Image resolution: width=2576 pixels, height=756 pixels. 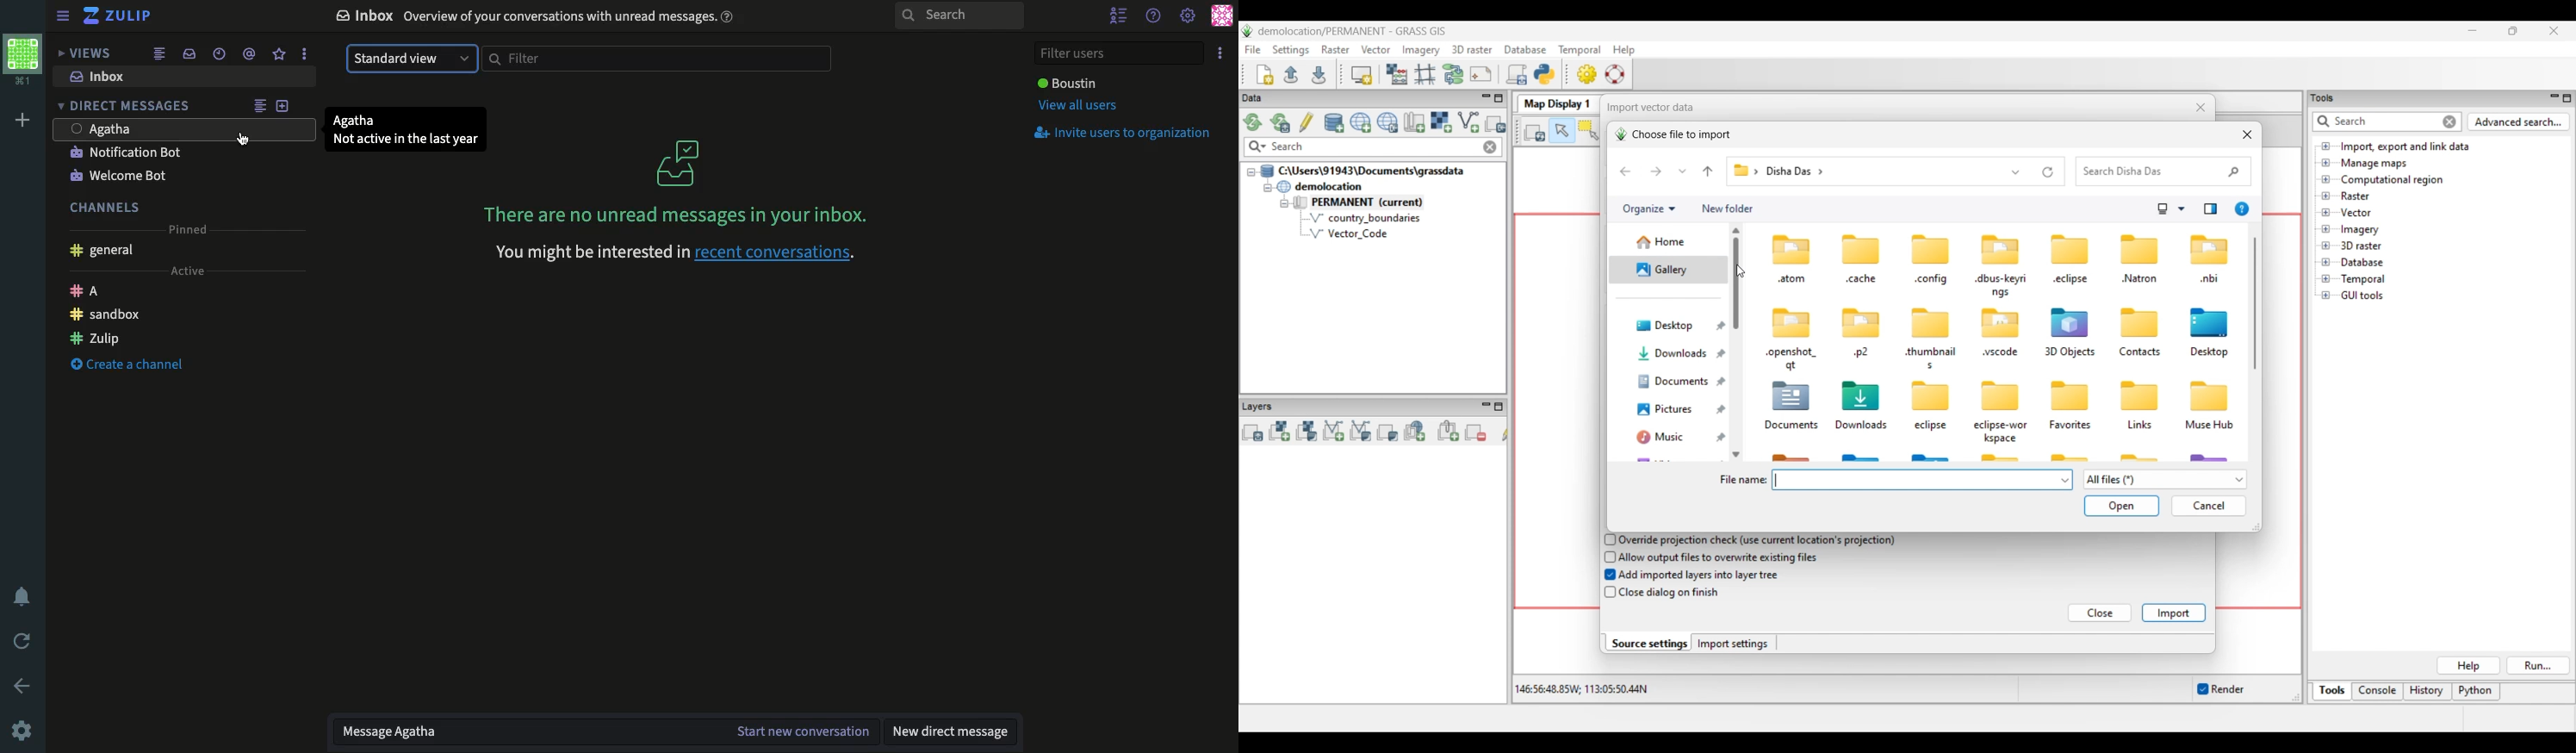 What do you see at coordinates (2360, 230) in the screenshot?
I see `Double click to see files under Imagery` at bounding box center [2360, 230].